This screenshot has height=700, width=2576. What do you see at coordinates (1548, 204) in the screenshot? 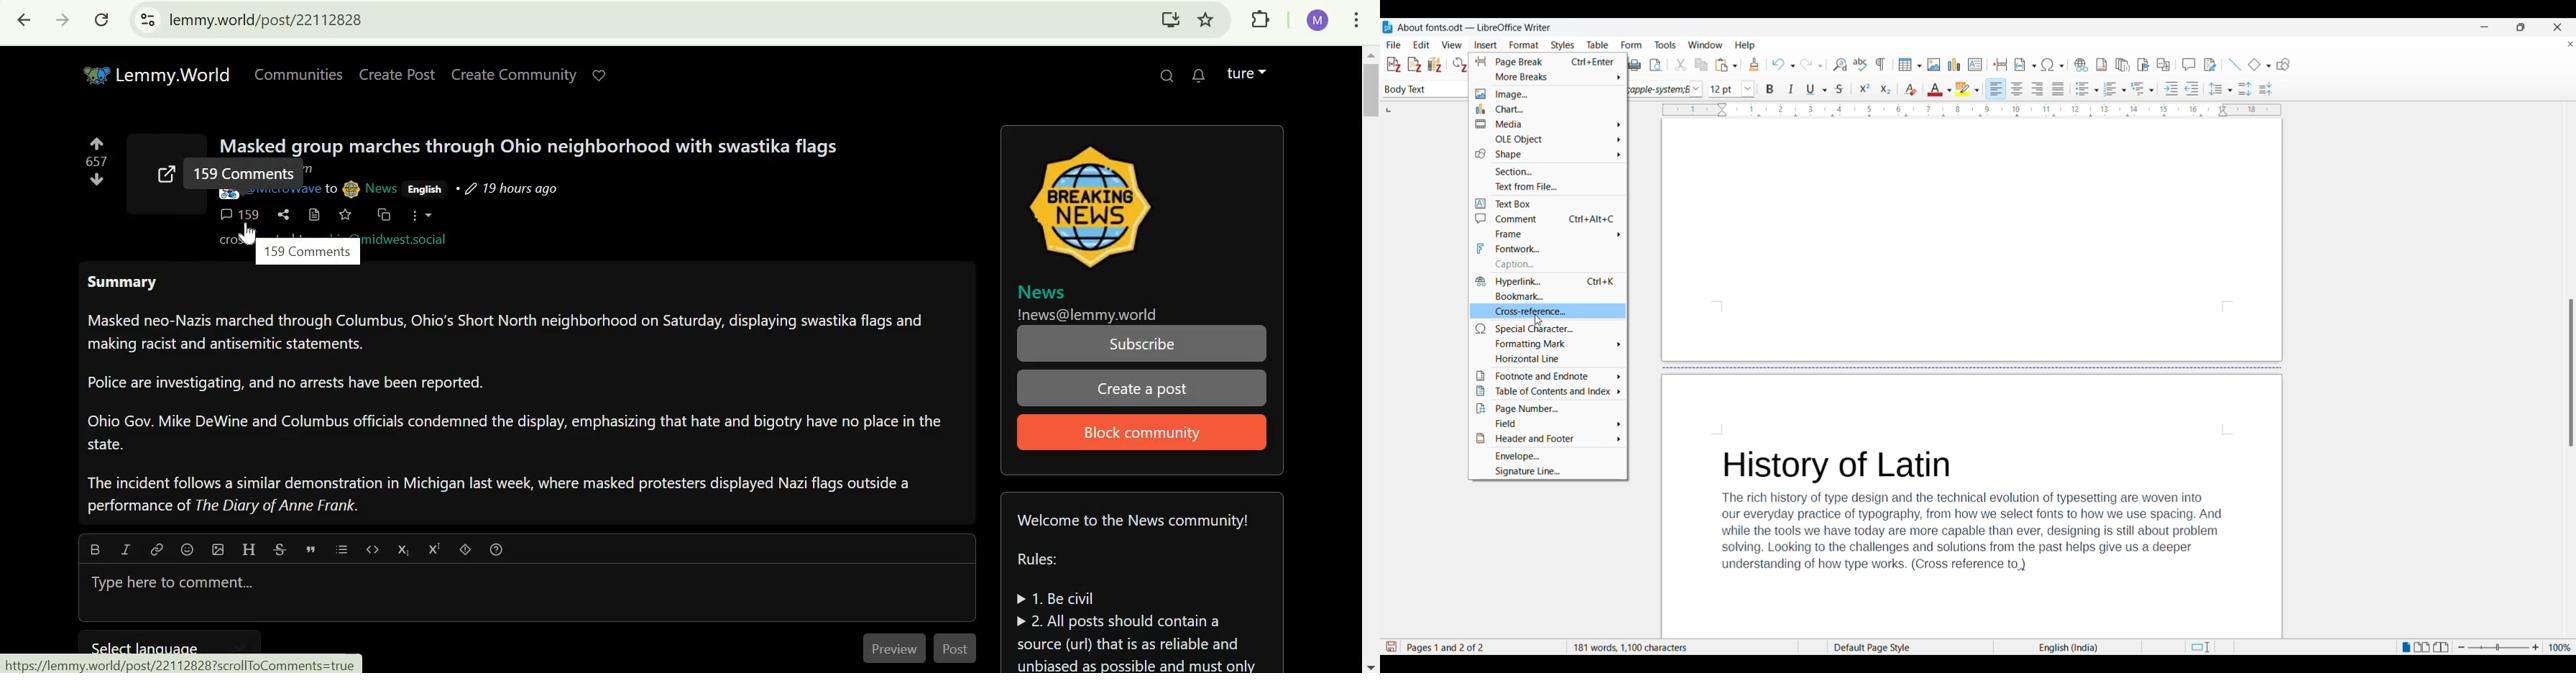
I see `Text box` at bounding box center [1548, 204].